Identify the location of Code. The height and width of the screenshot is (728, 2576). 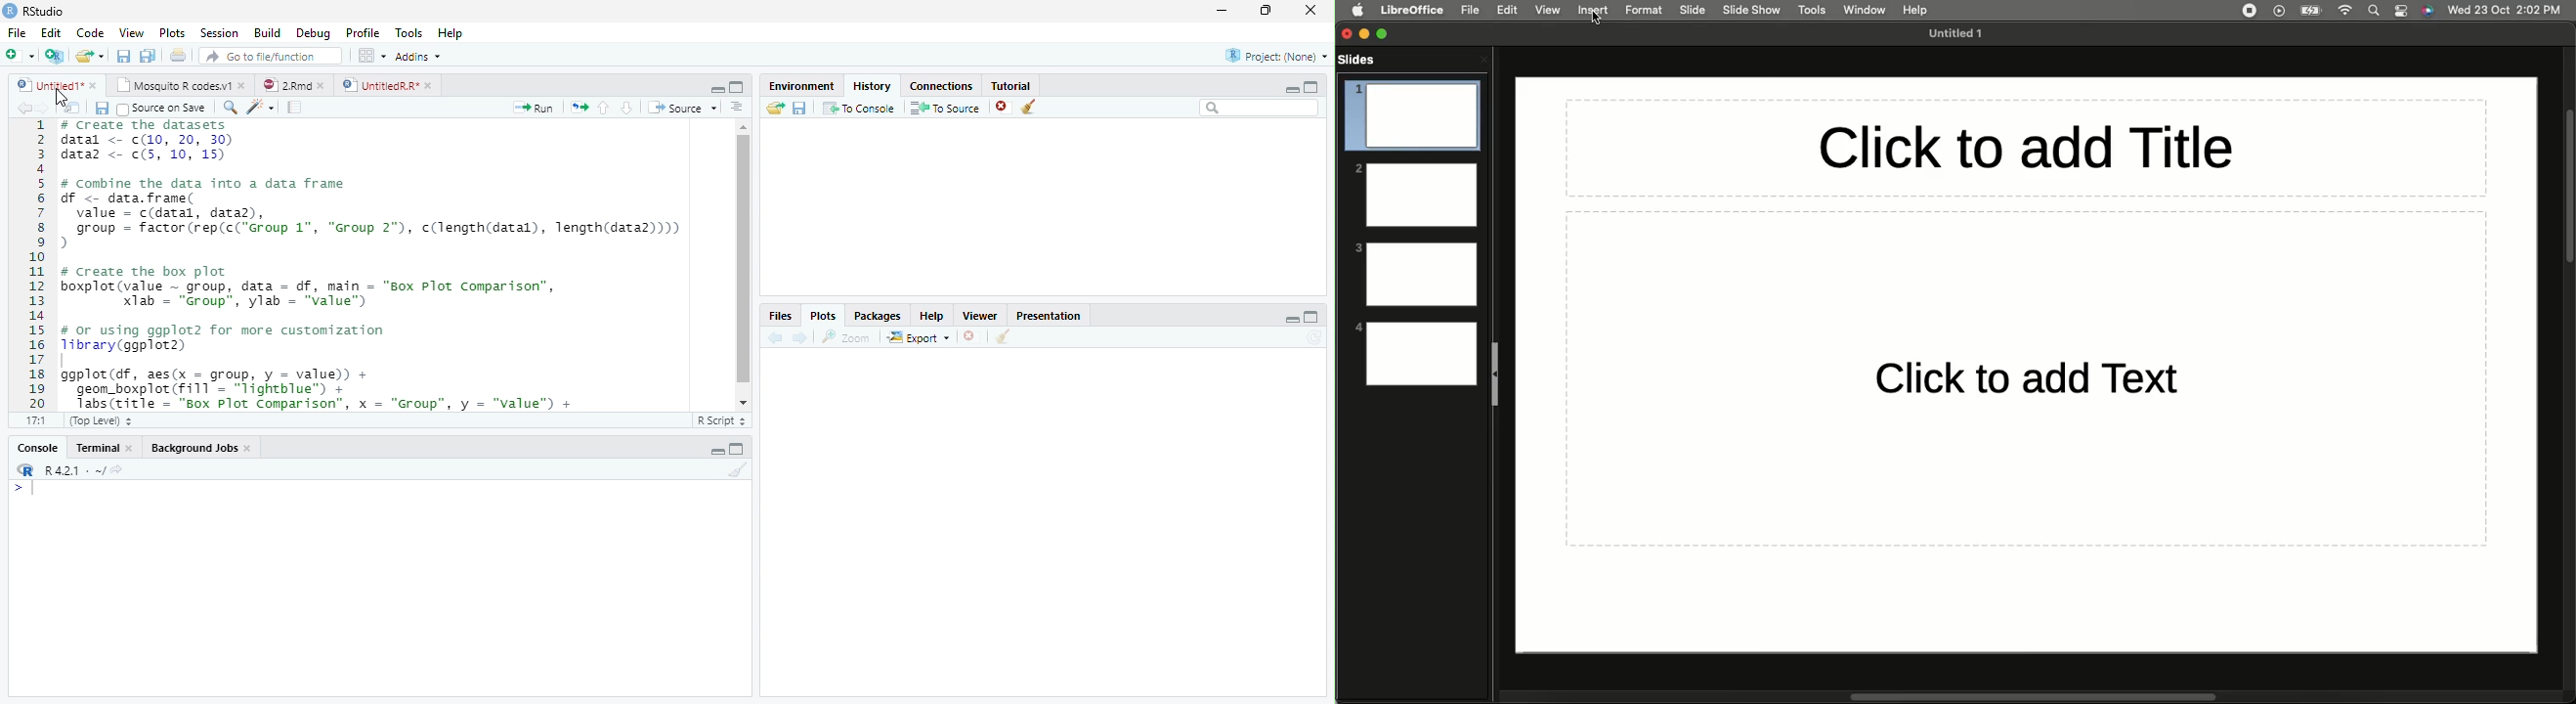
(89, 33).